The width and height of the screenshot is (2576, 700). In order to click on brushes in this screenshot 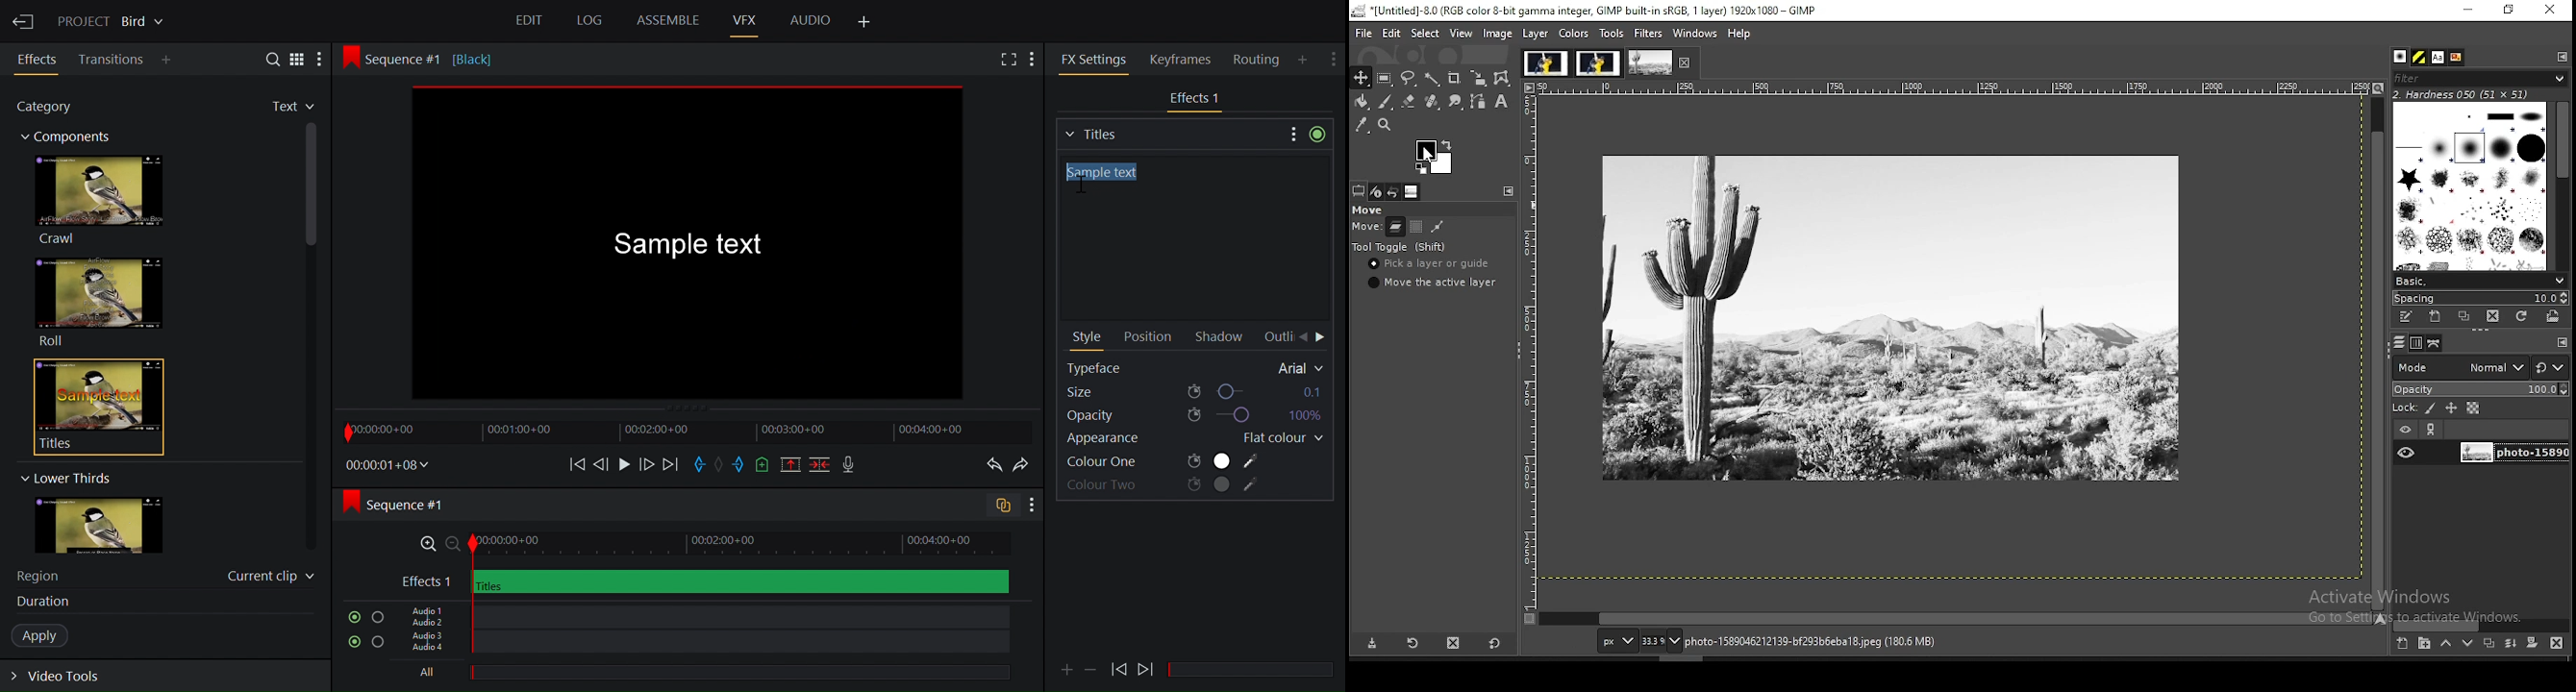, I will do `click(2471, 185)`.